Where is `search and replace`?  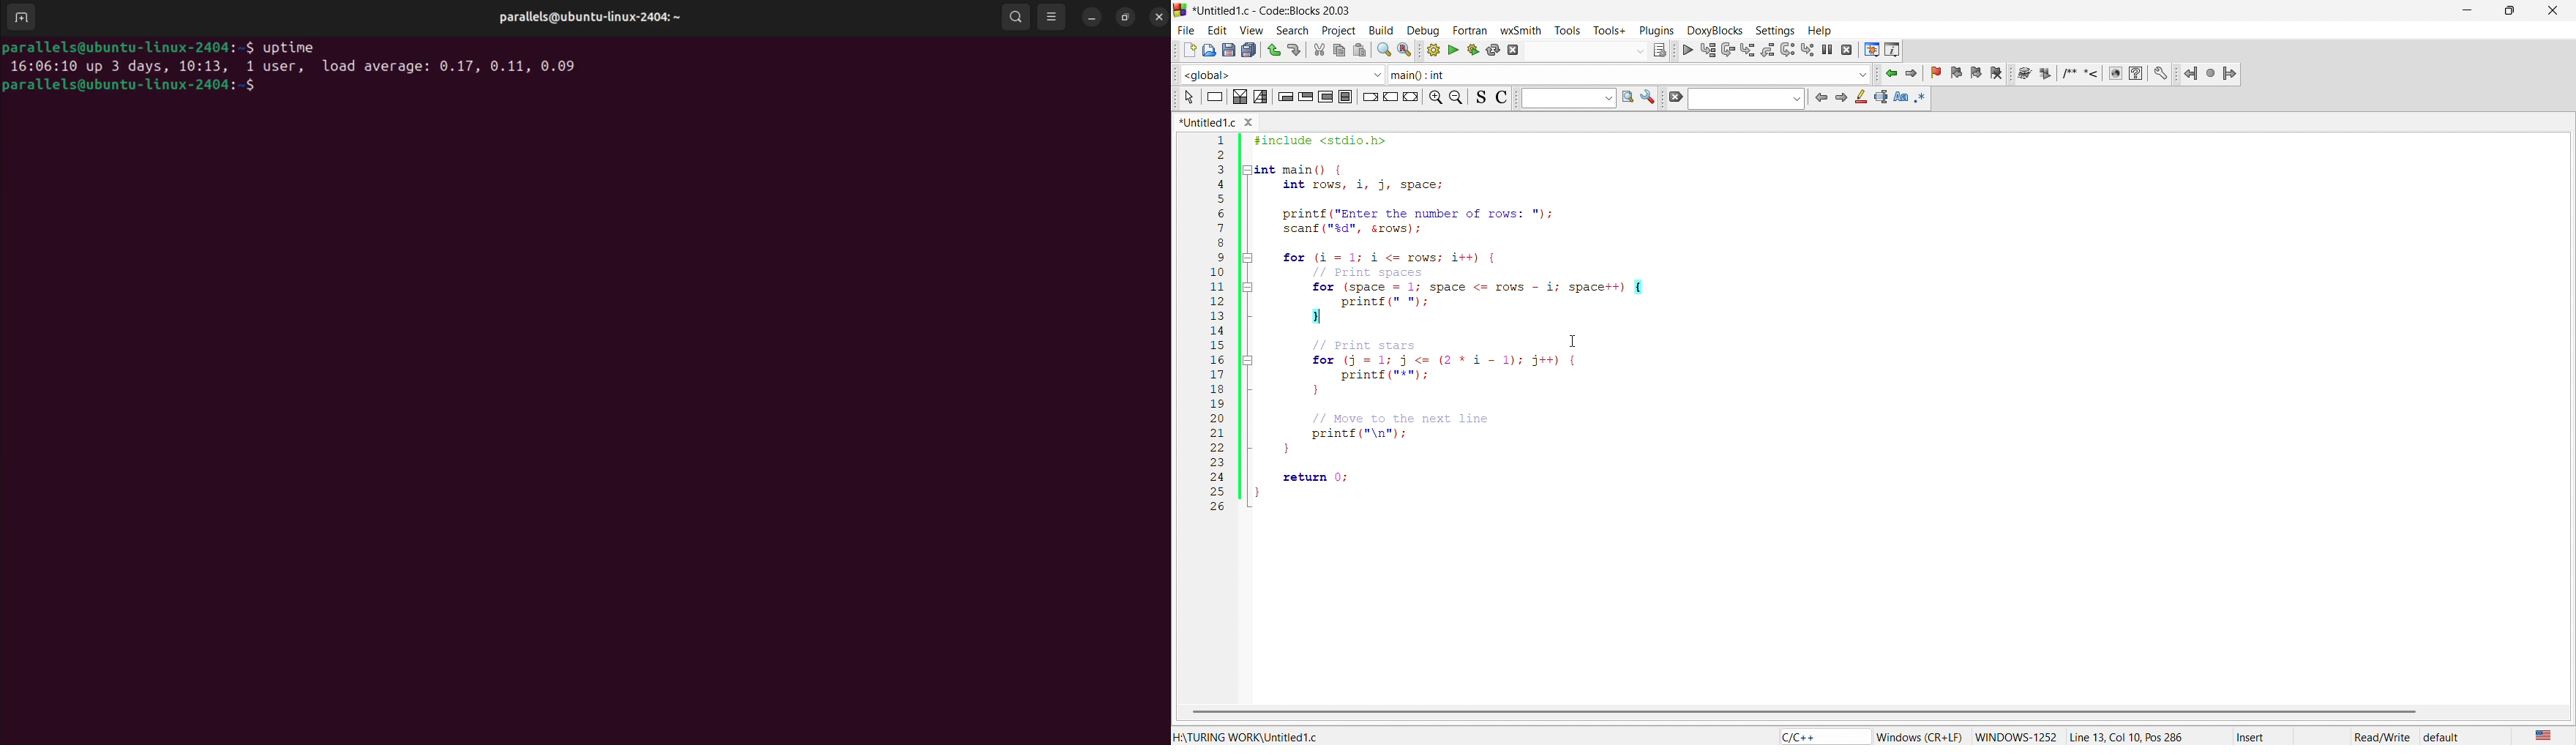 search and replace is located at coordinates (1407, 50).